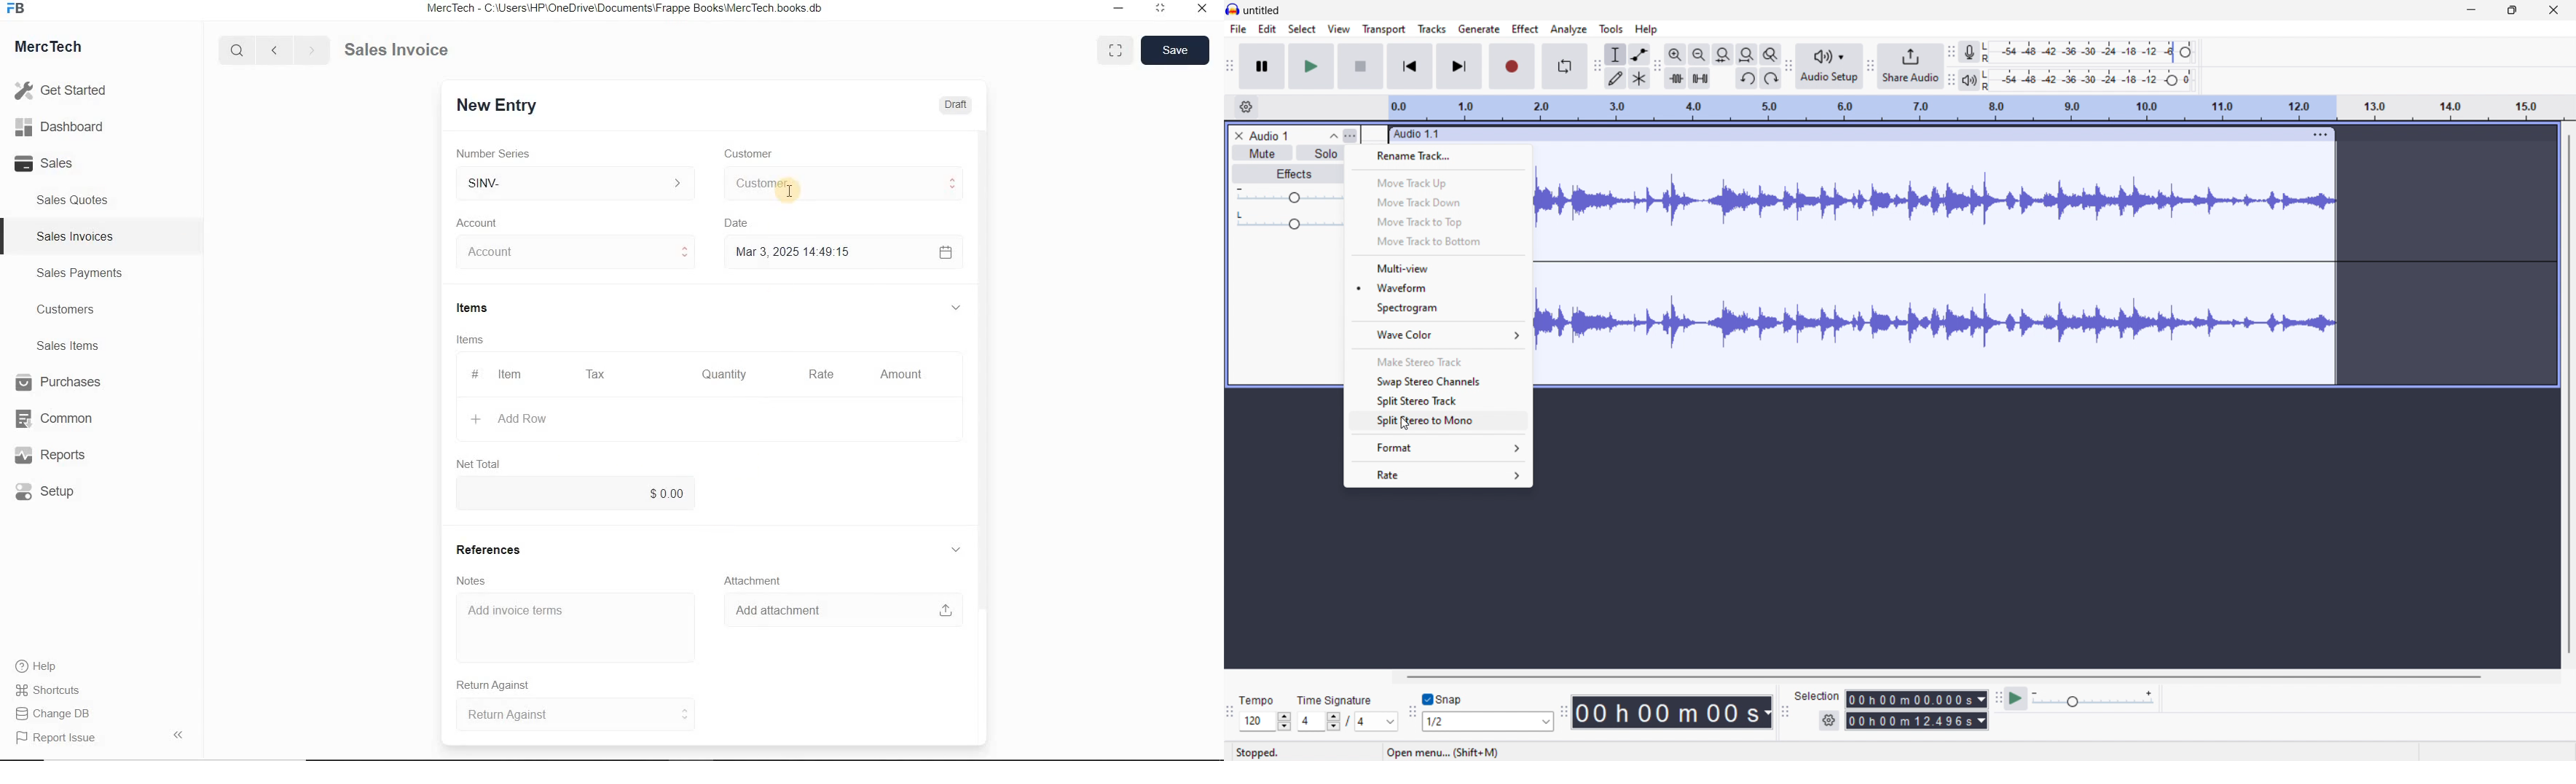 The width and height of the screenshot is (2576, 784). Describe the element at coordinates (576, 628) in the screenshot. I see `Add invoice terms` at that location.